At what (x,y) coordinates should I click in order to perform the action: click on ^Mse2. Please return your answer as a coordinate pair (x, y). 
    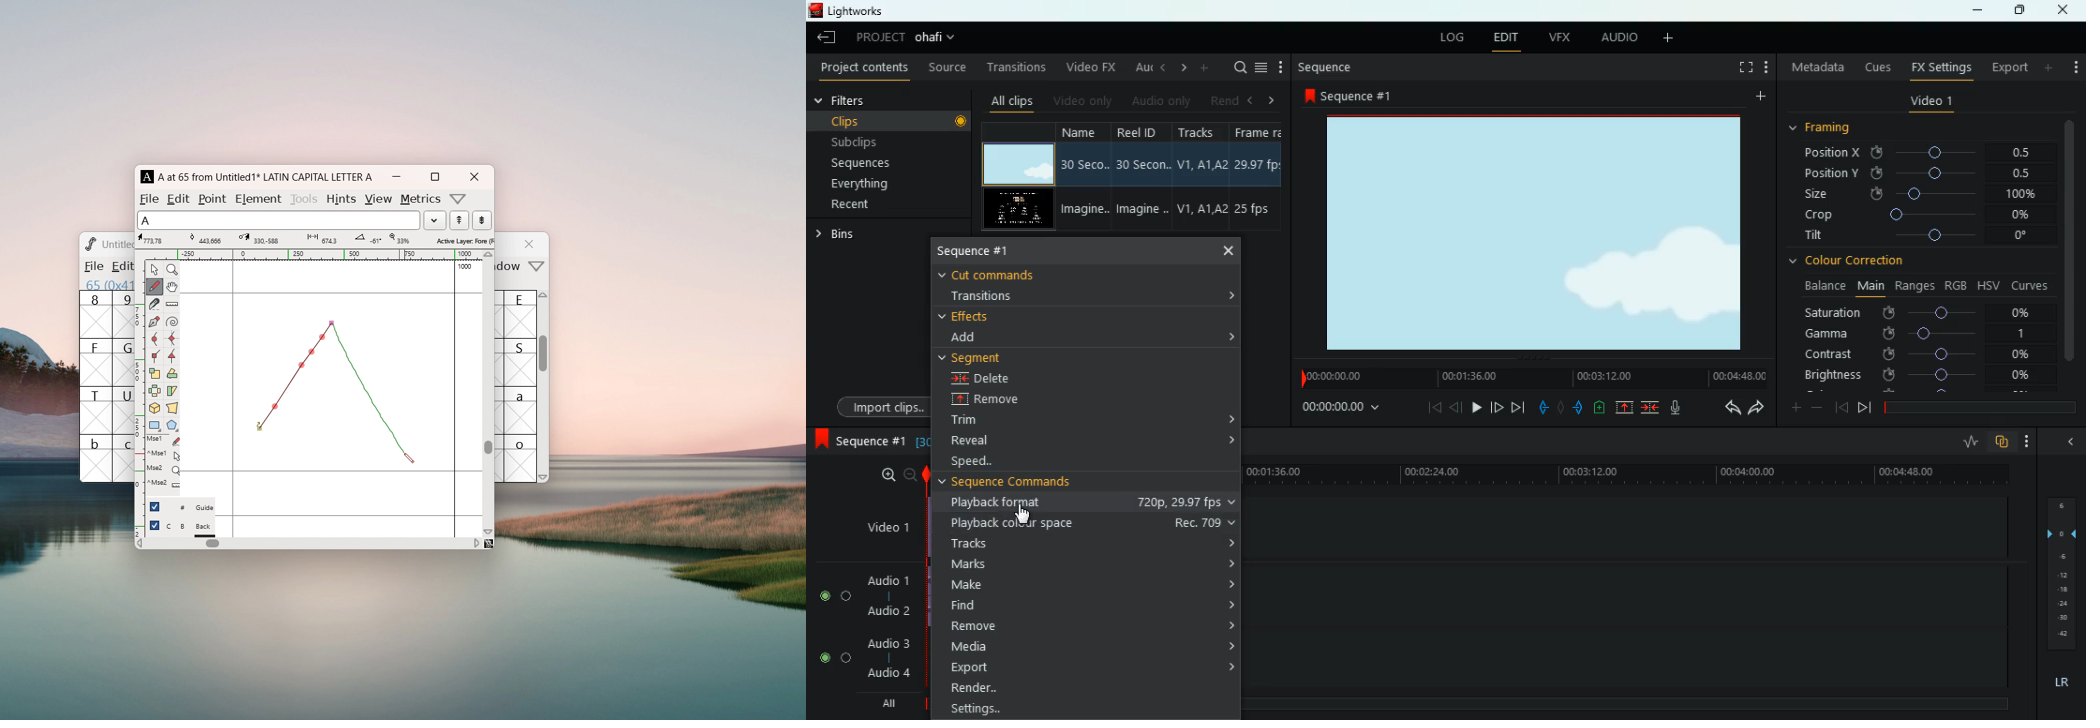
    Looking at the image, I should click on (164, 454).